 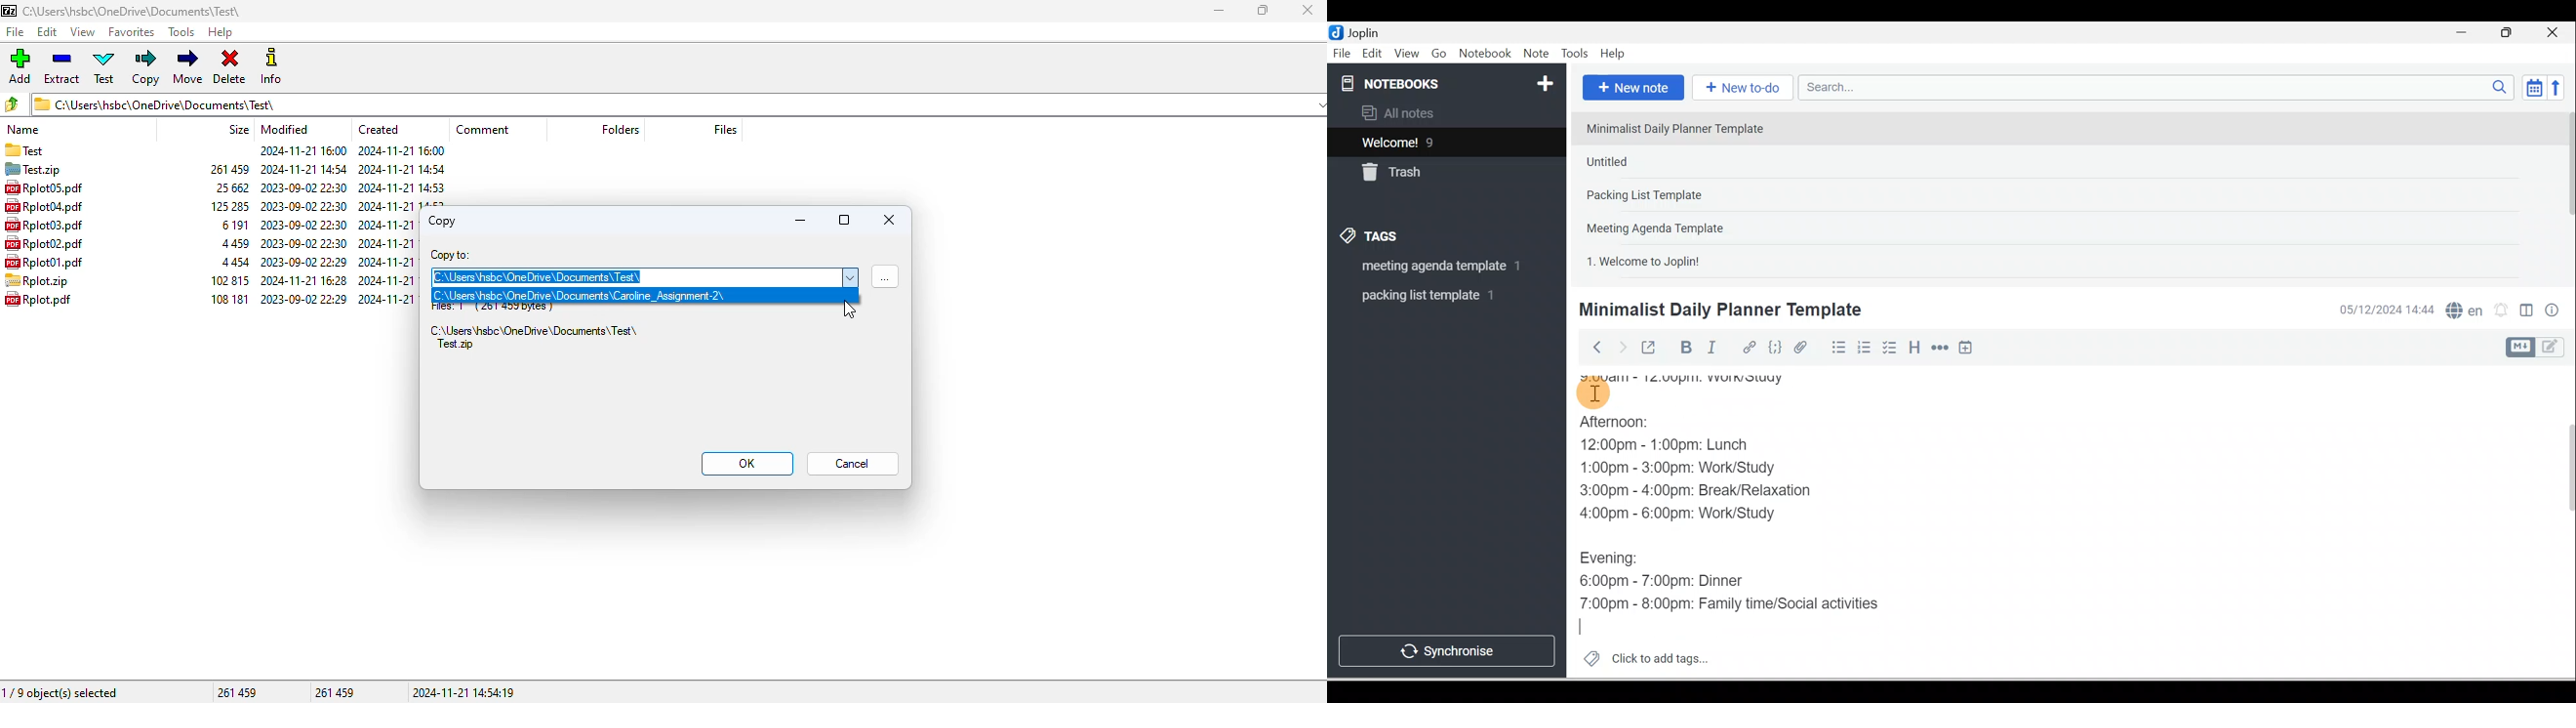 What do you see at coordinates (1613, 54) in the screenshot?
I see `Help` at bounding box center [1613, 54].